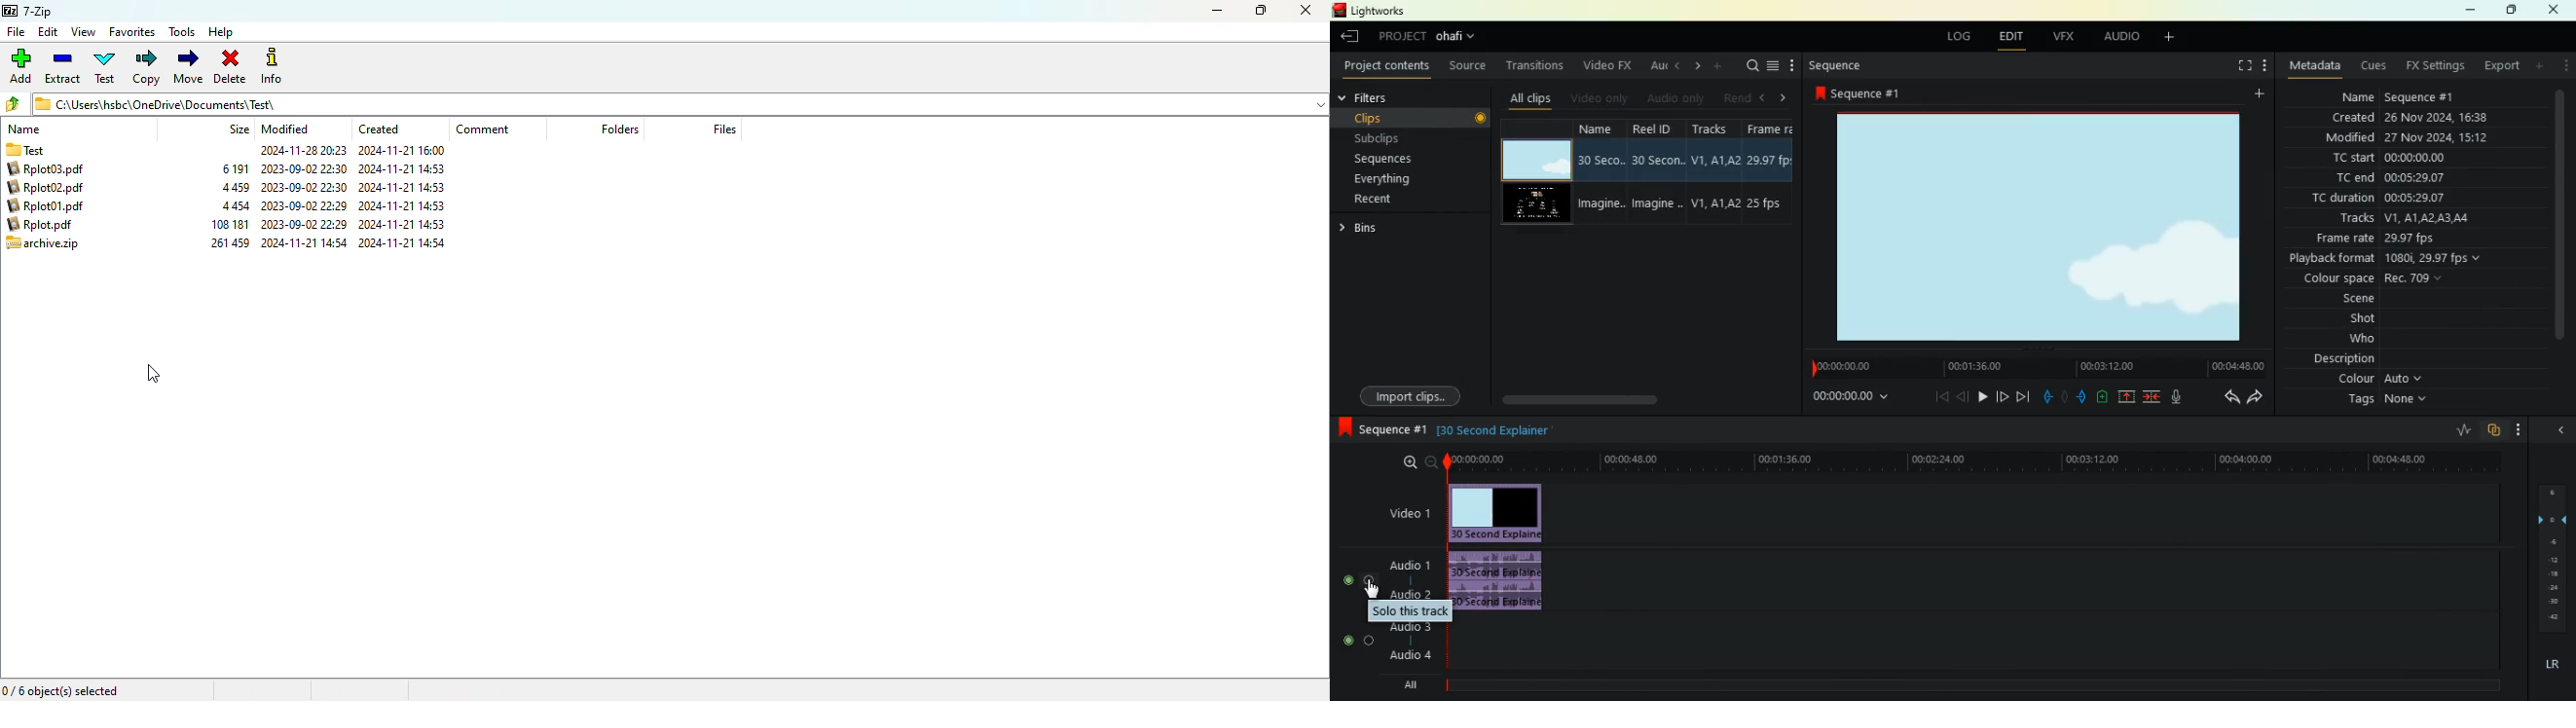 The height and width of the screenshot is (728, 2576). I want to click on maximize, so click(2514, 11).